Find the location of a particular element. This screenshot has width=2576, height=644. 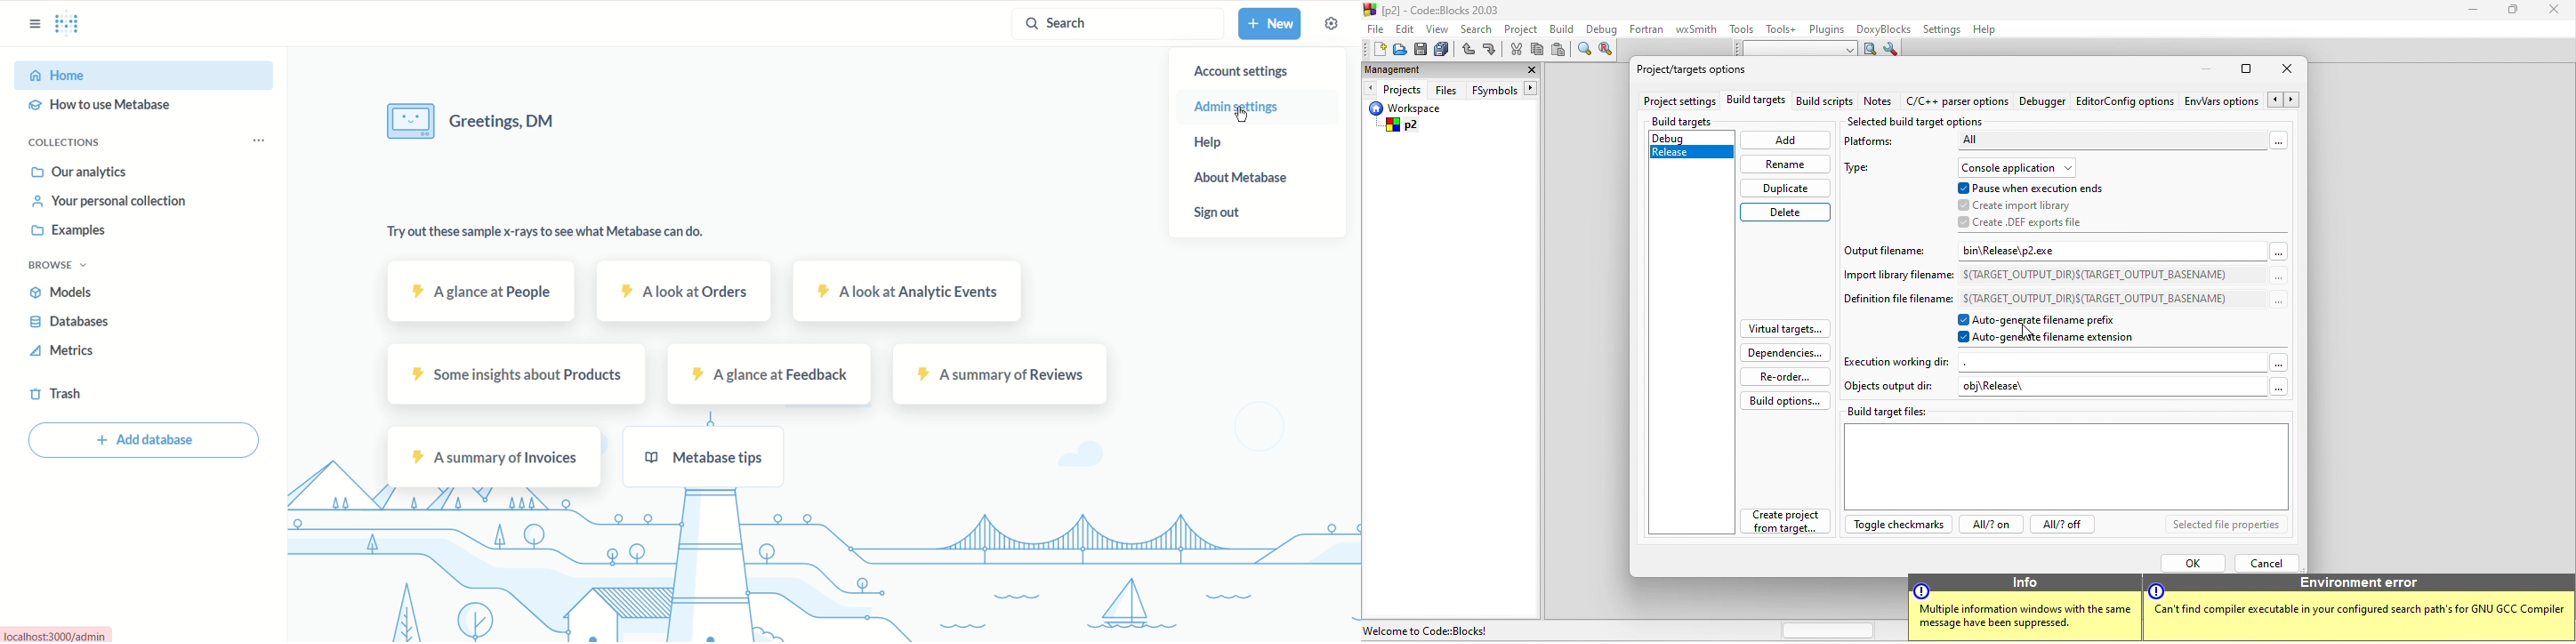

c/c++ parser option is located at coordinates (1957, 102).